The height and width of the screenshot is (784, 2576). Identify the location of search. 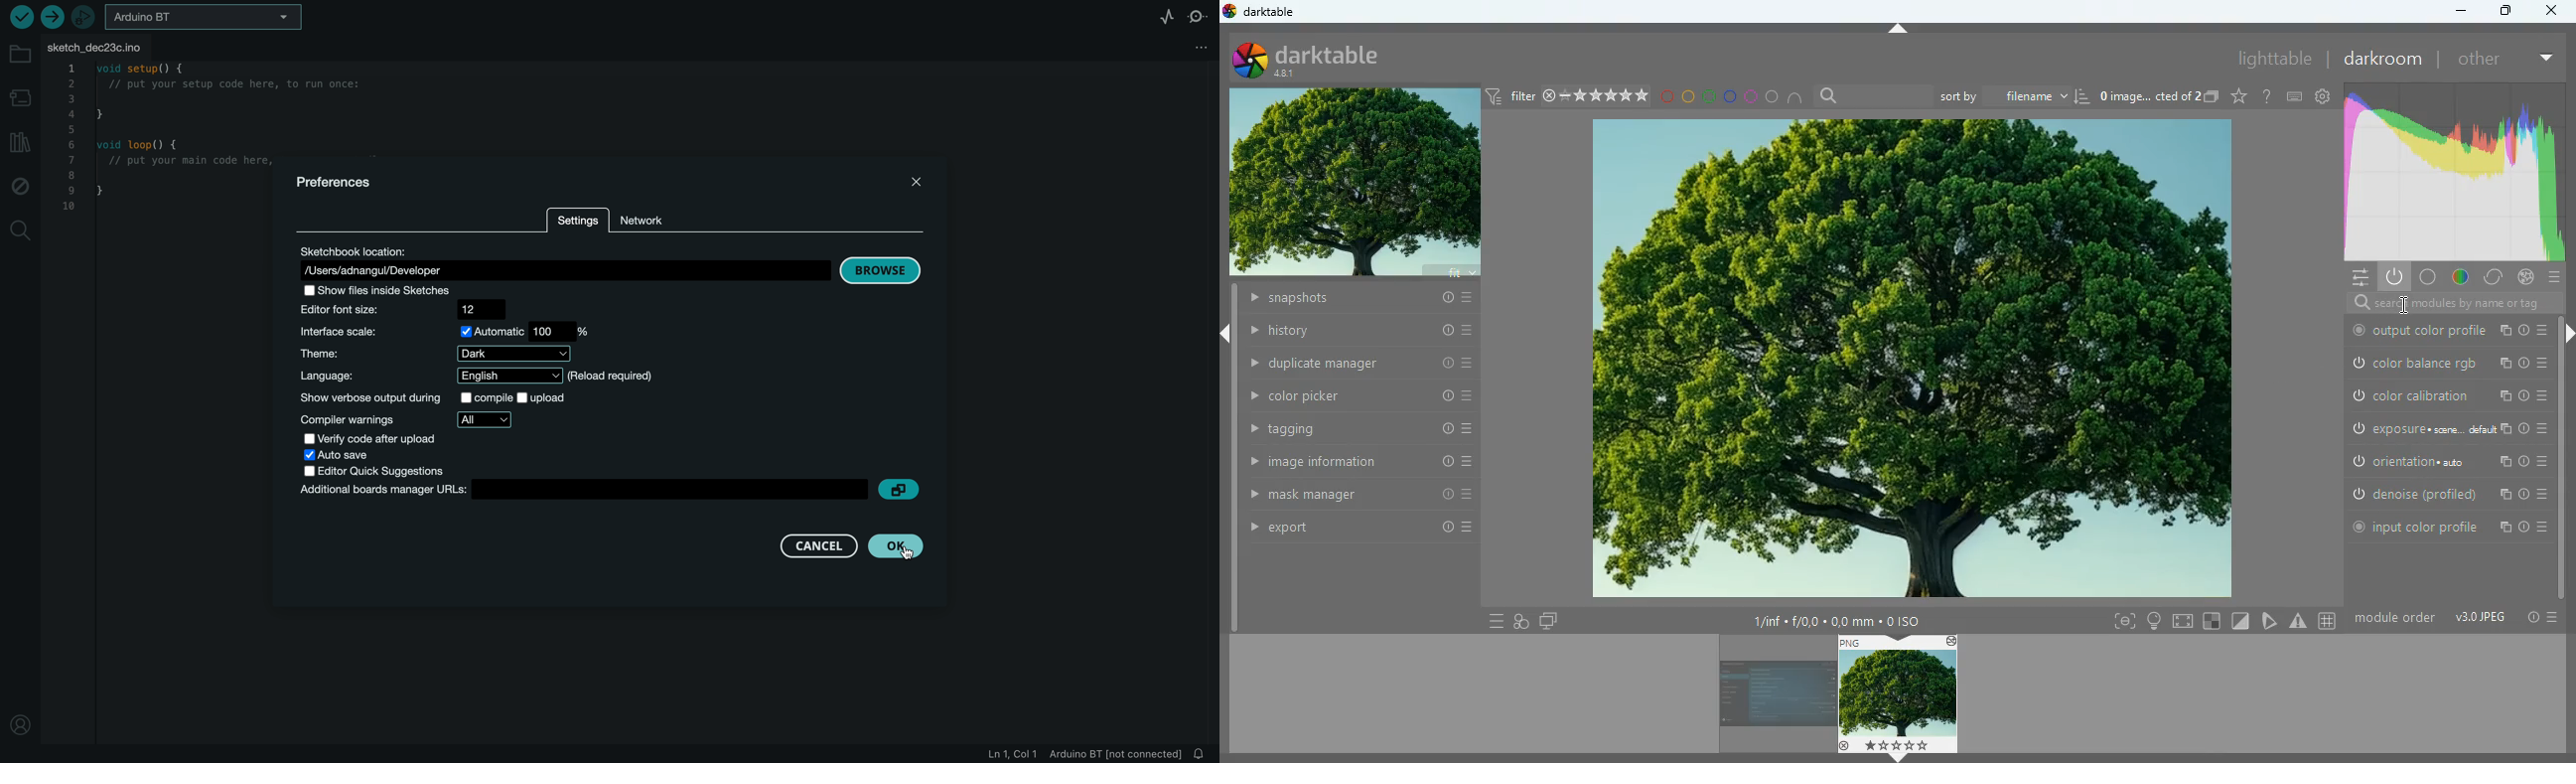
(1871, 95).